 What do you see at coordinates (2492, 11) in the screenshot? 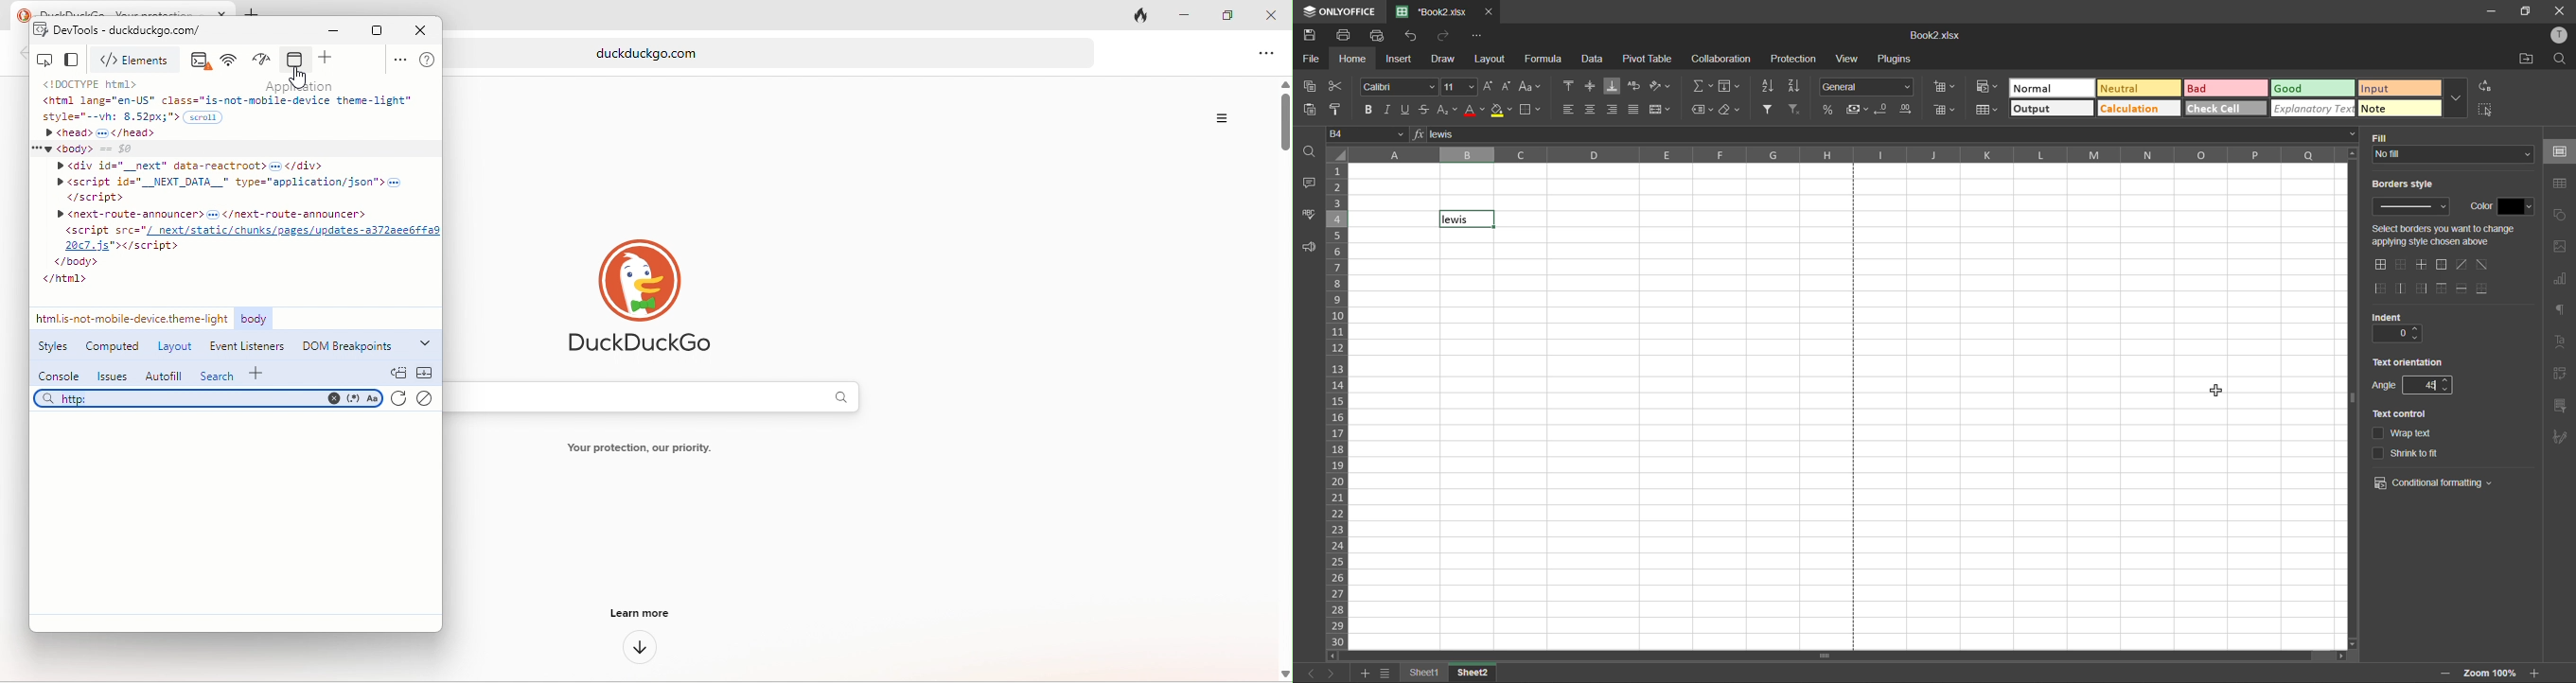
I see `minimize` at bounding box center [2492, 11].